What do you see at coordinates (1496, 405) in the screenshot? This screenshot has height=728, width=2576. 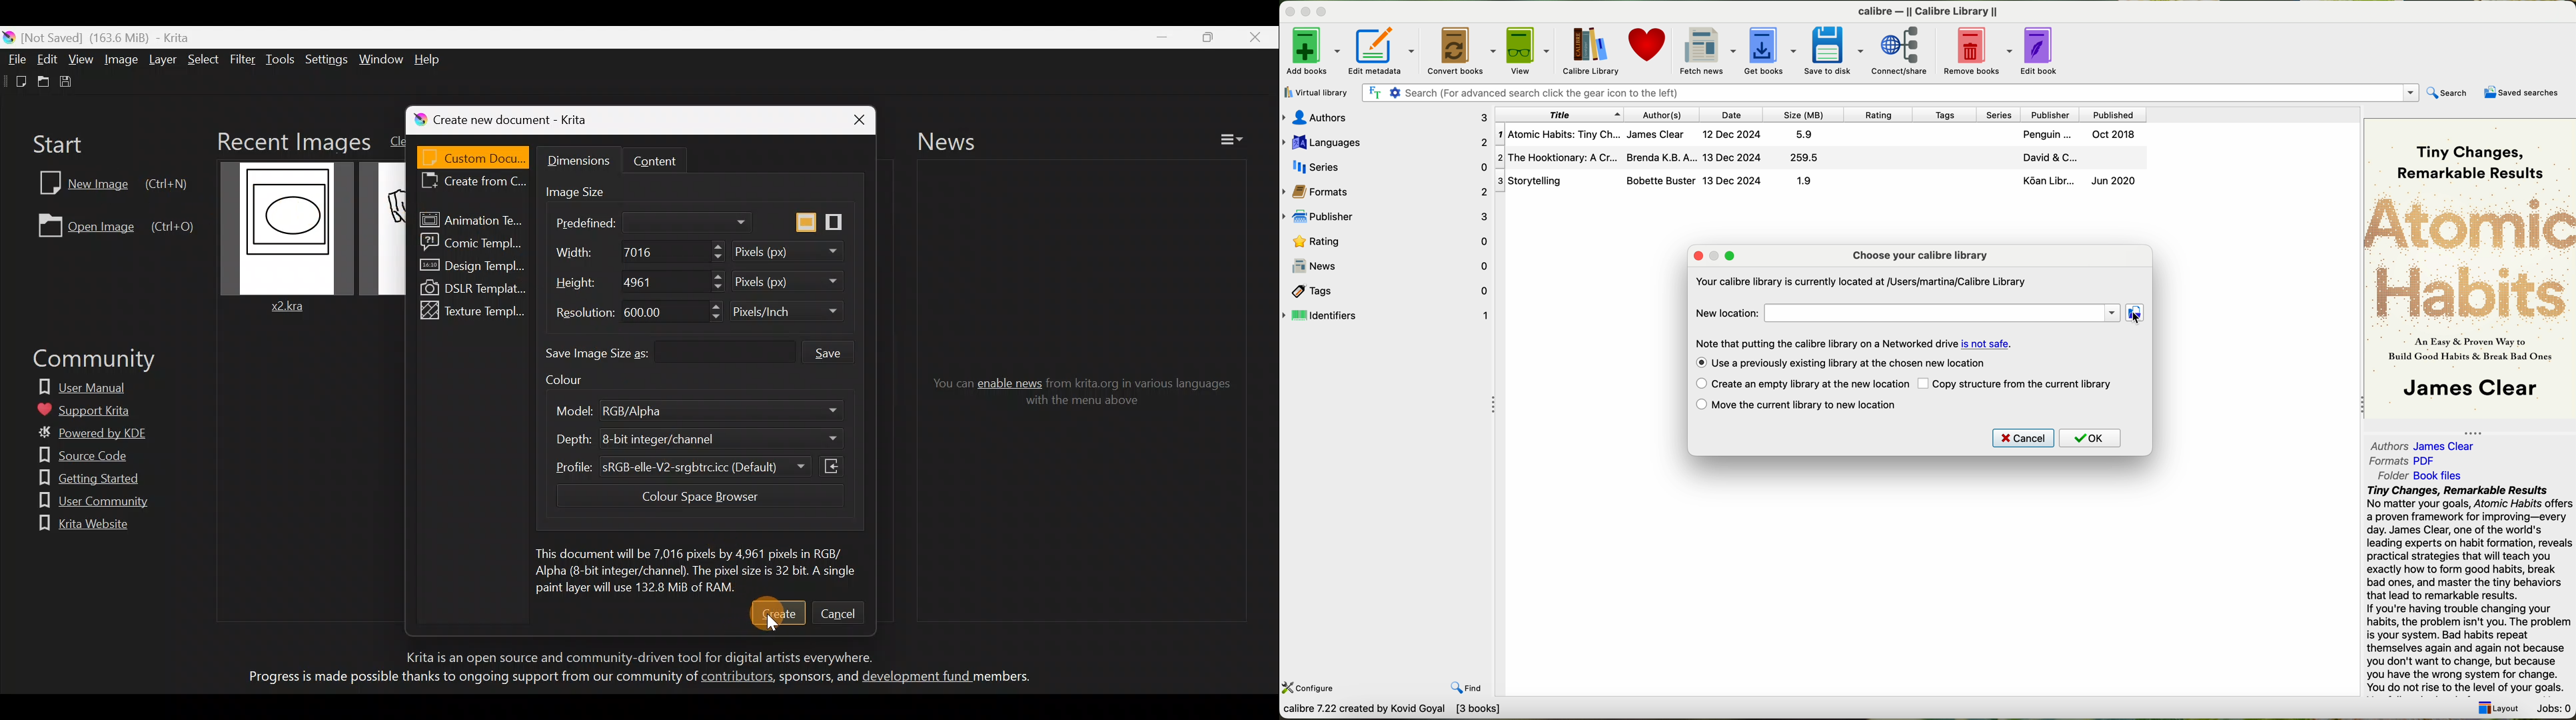 I see `Collapse` at bounding box center [1496, 405].